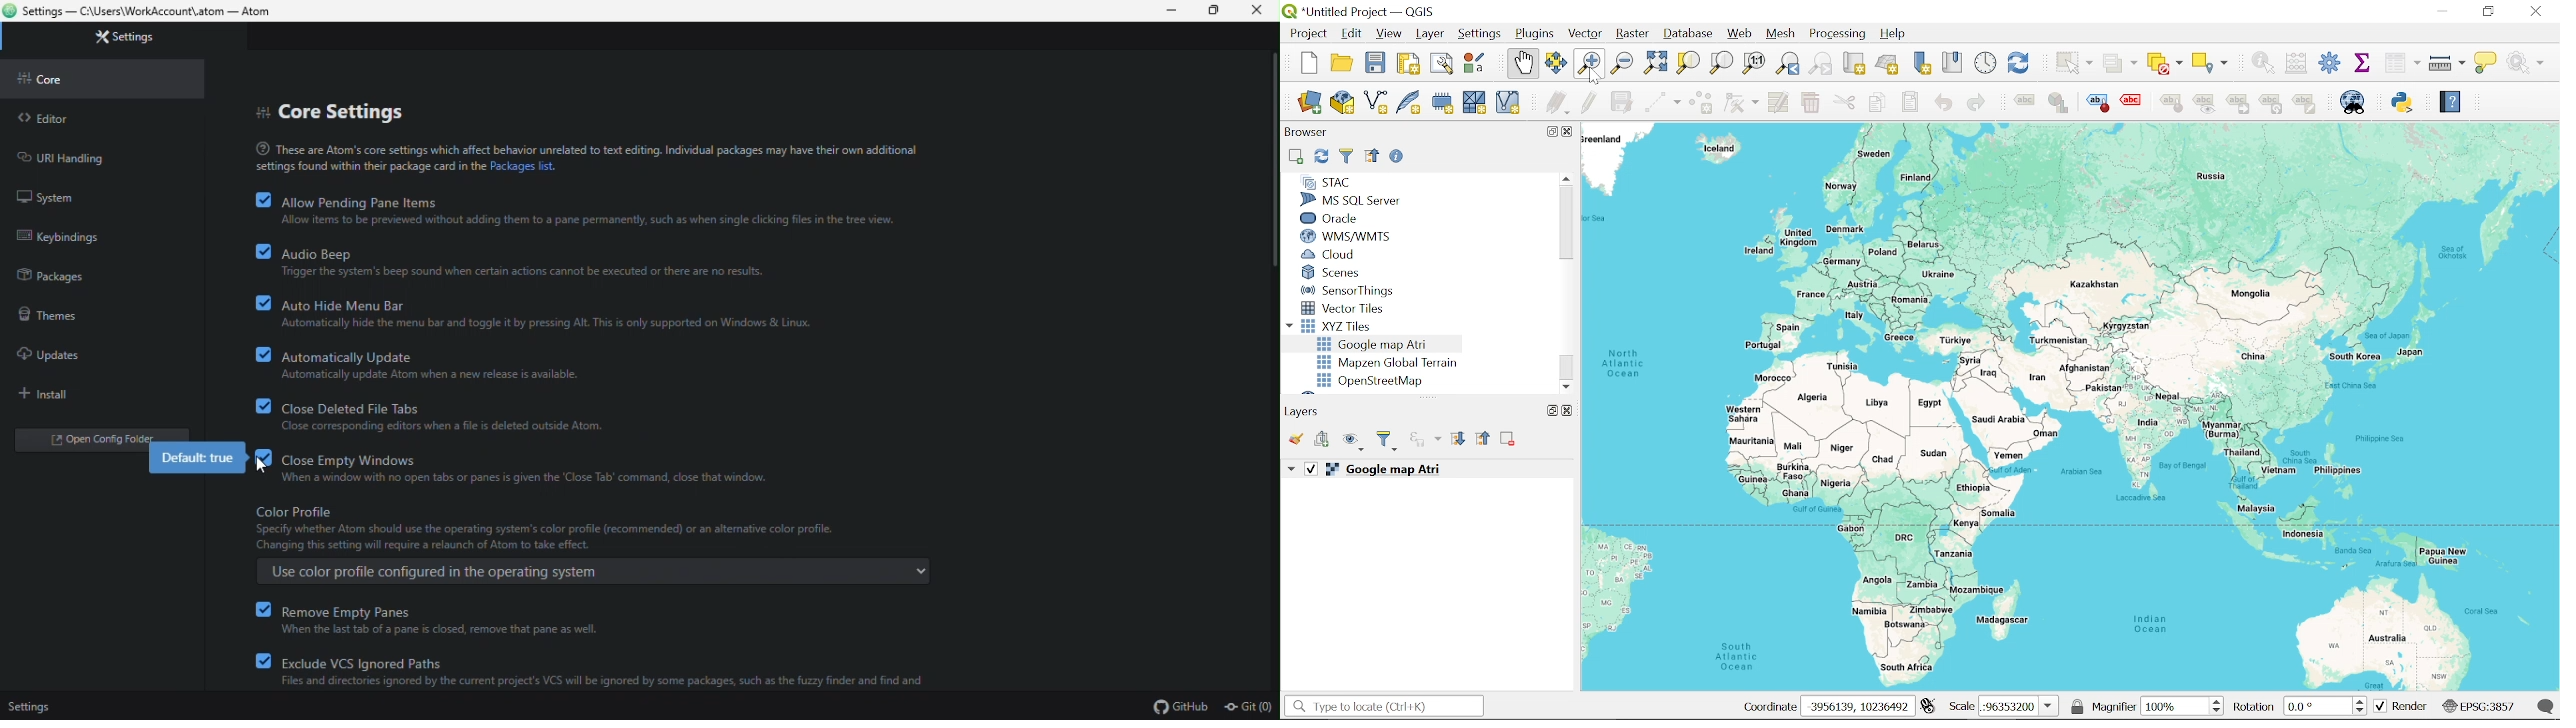 This screenshot has height=728, width=2576. What do you see at coordinates (2330, 64) in the screenshot?
I see `Settings` at bounding box center [2330, 64].